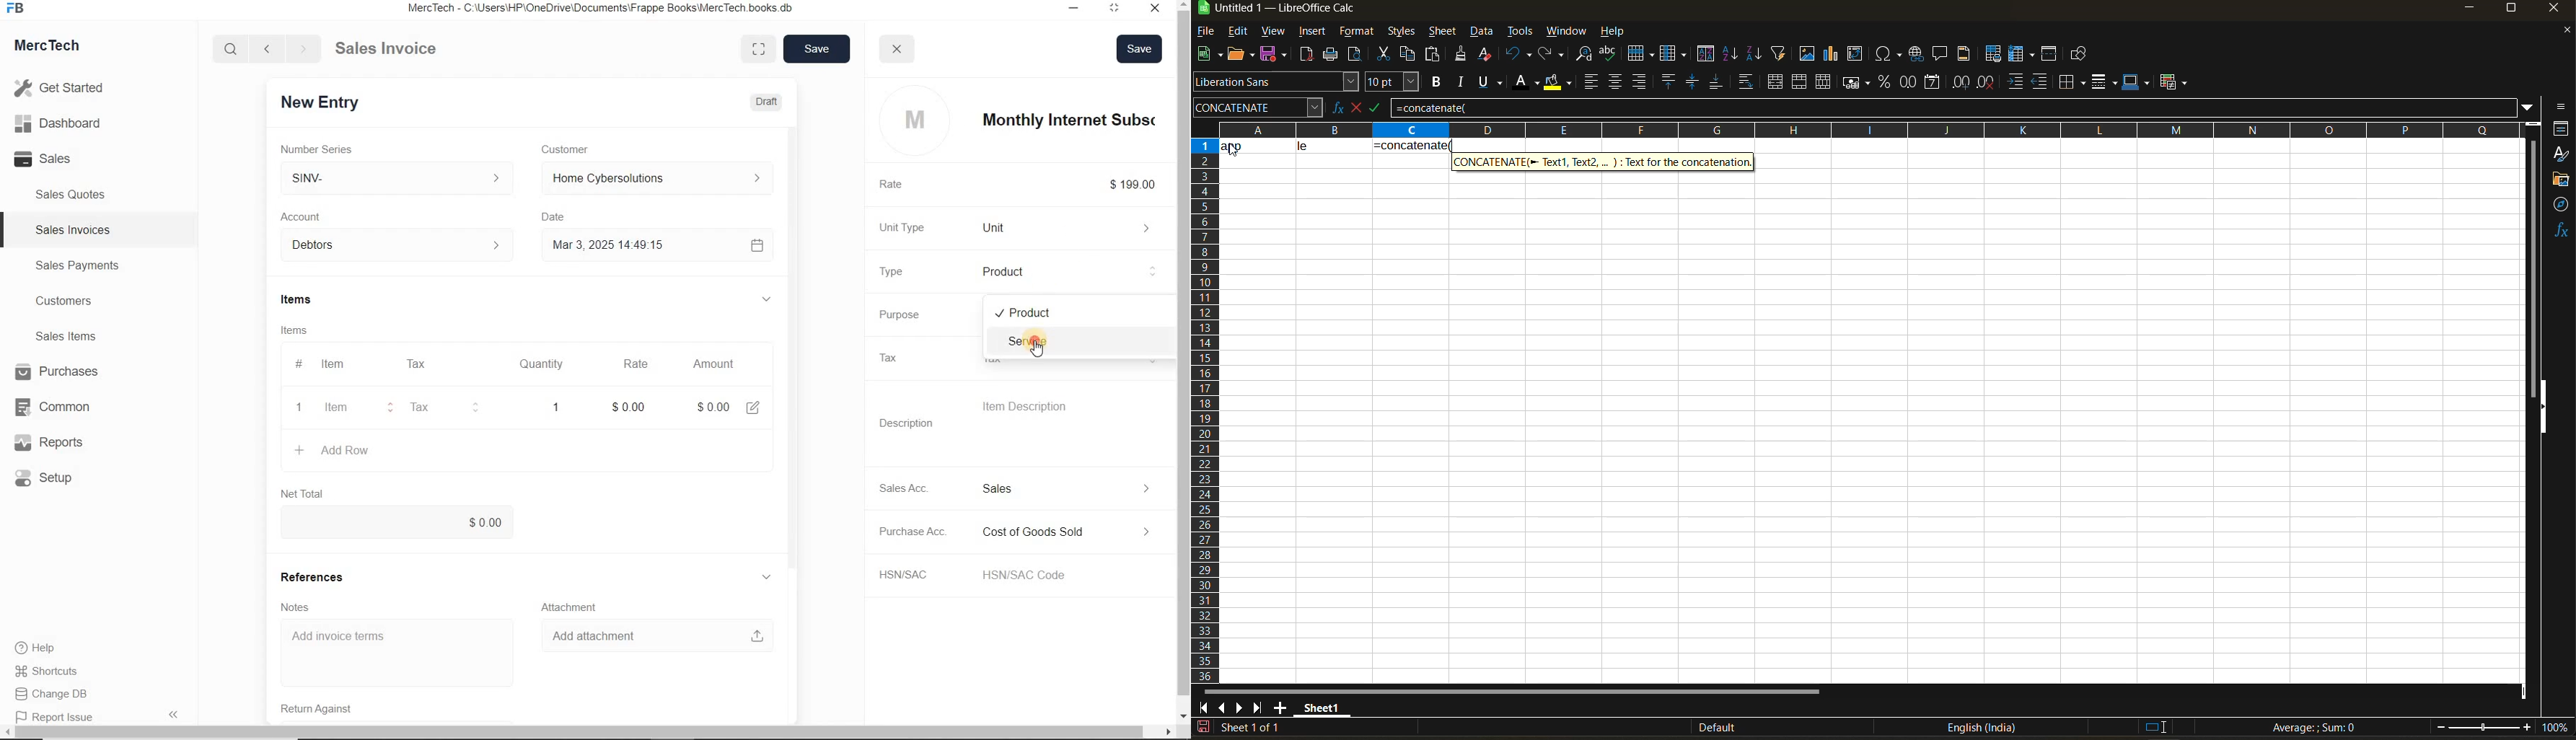 The height and width of the screenshot is (756, 2576). What do you see at coordinates (54, 48) in the screenshot?
I see `MercTech` at bounding box center [54, 48].